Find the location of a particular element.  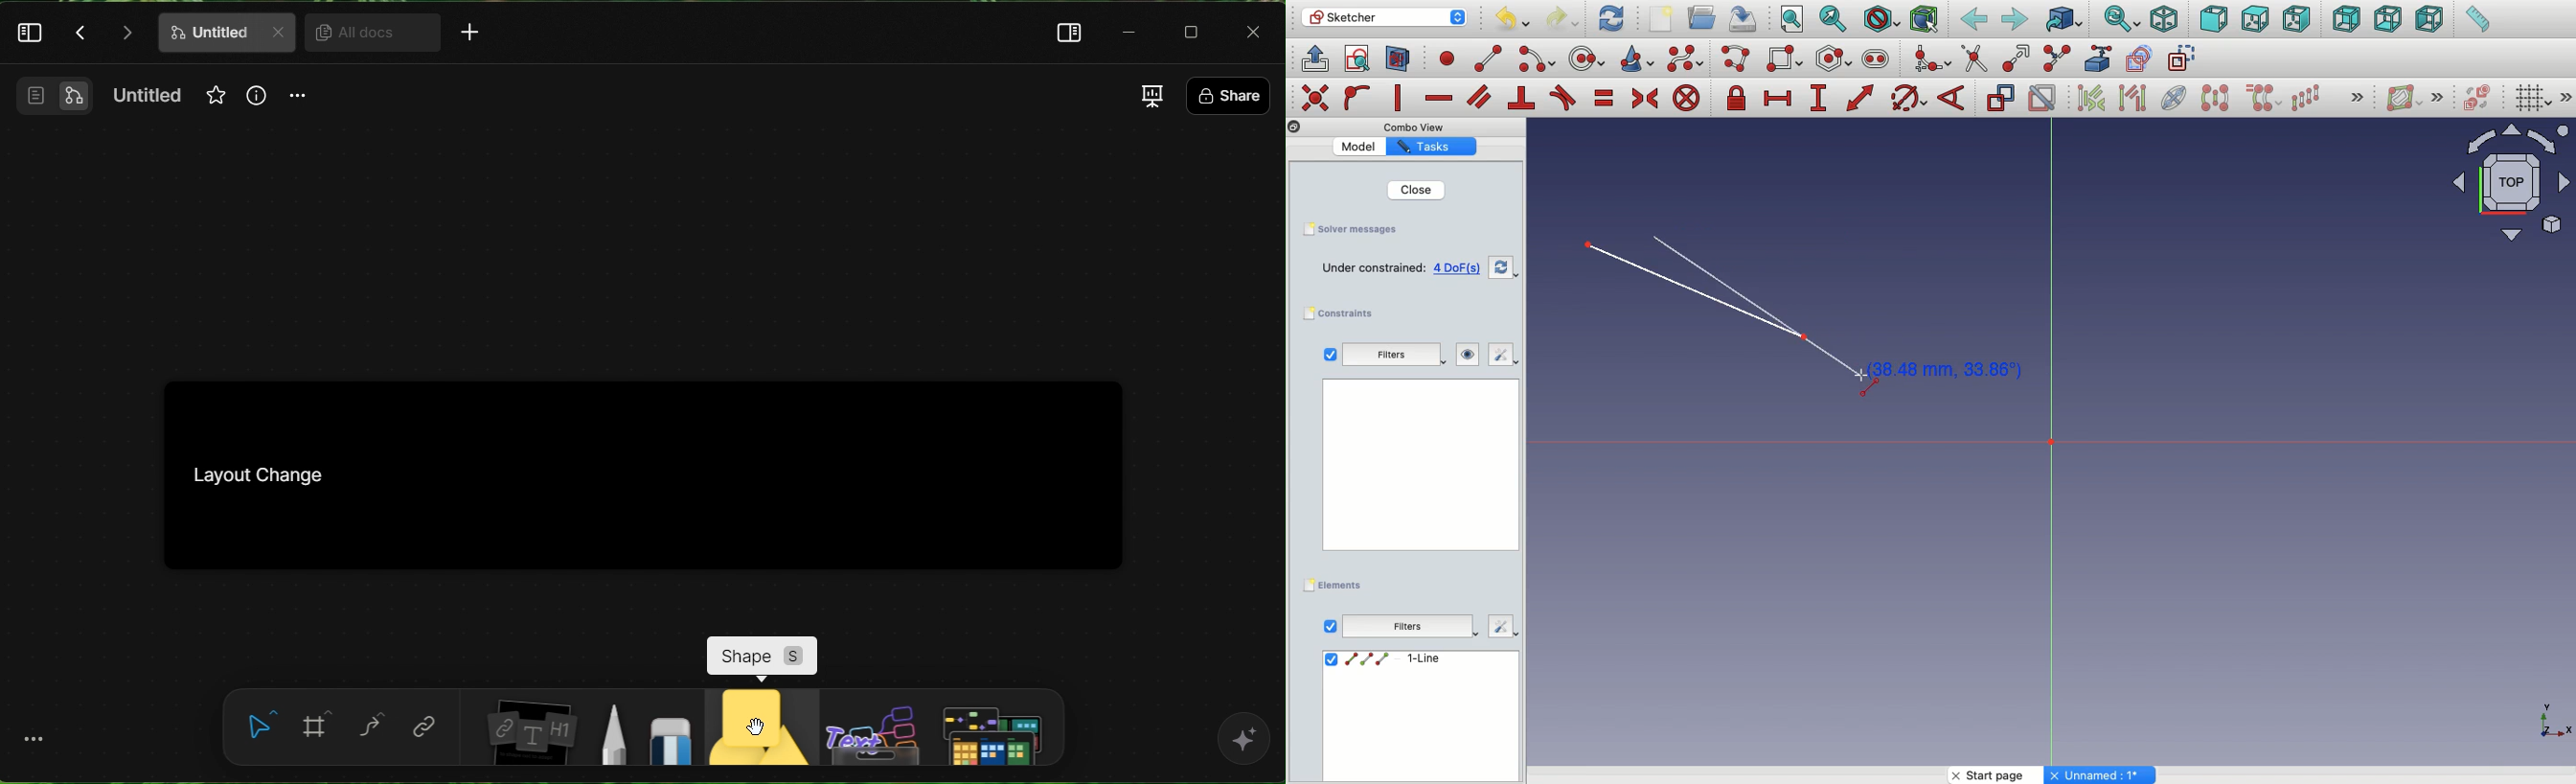

Left is located at coordinates (2431, 21).